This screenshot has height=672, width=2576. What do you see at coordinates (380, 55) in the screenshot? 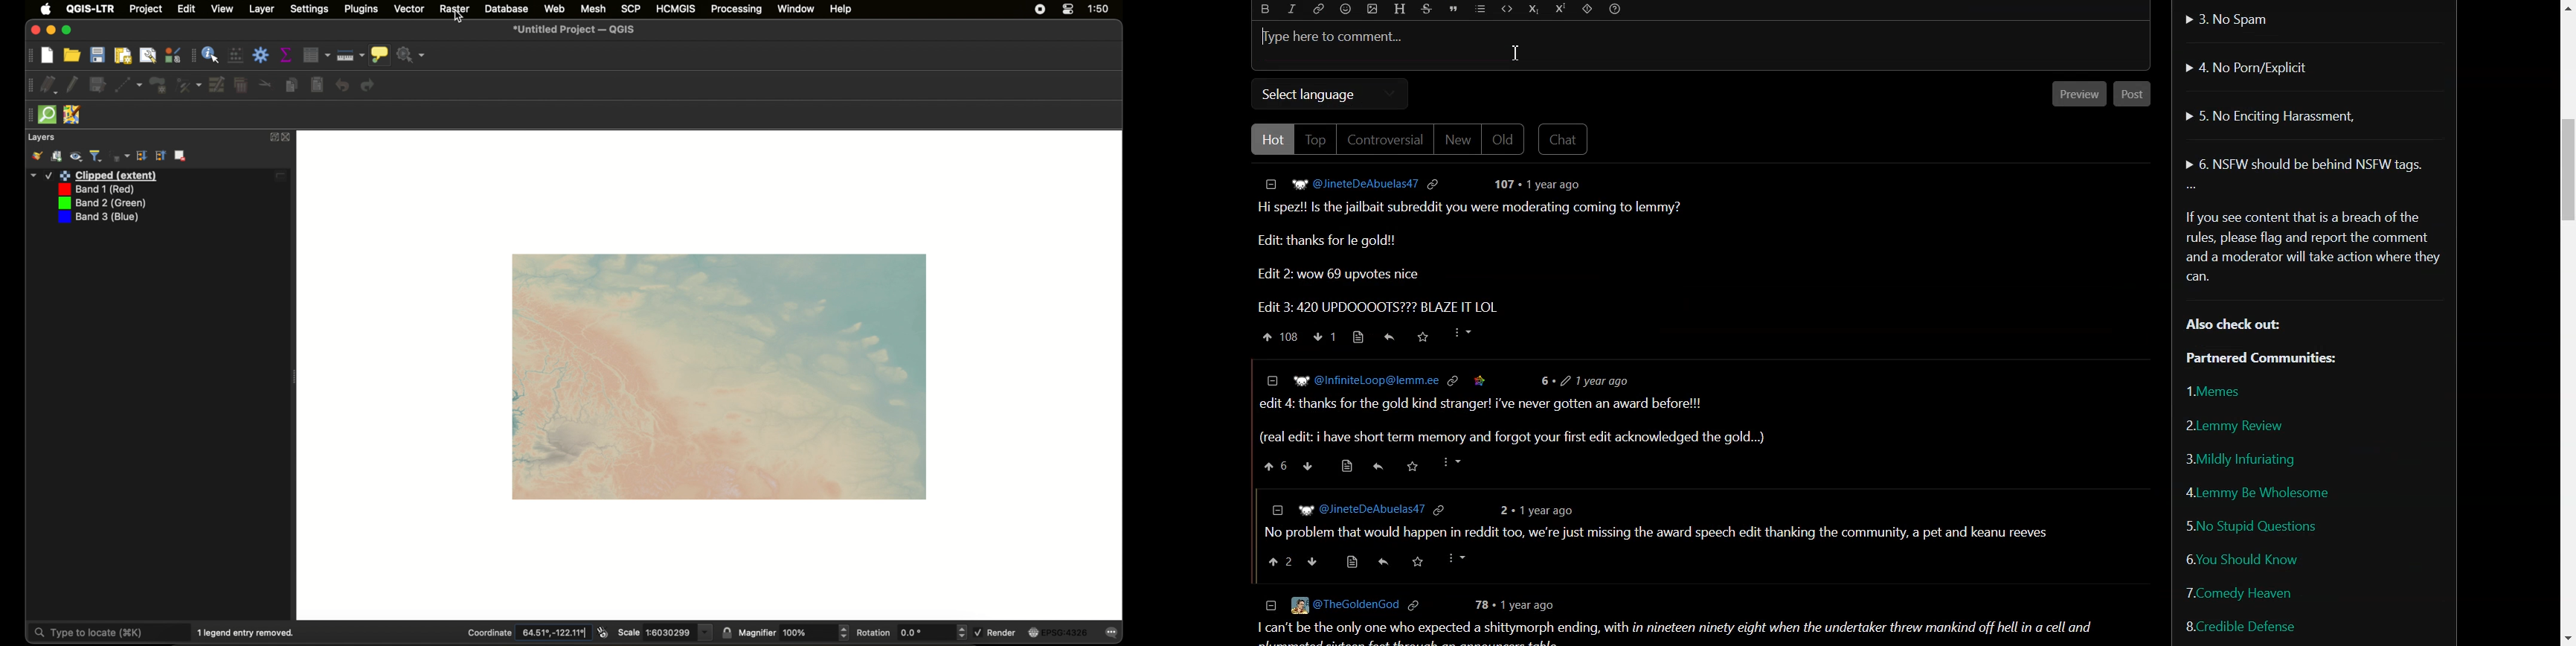
I see `show map tips` at bounding box center [380, 55].